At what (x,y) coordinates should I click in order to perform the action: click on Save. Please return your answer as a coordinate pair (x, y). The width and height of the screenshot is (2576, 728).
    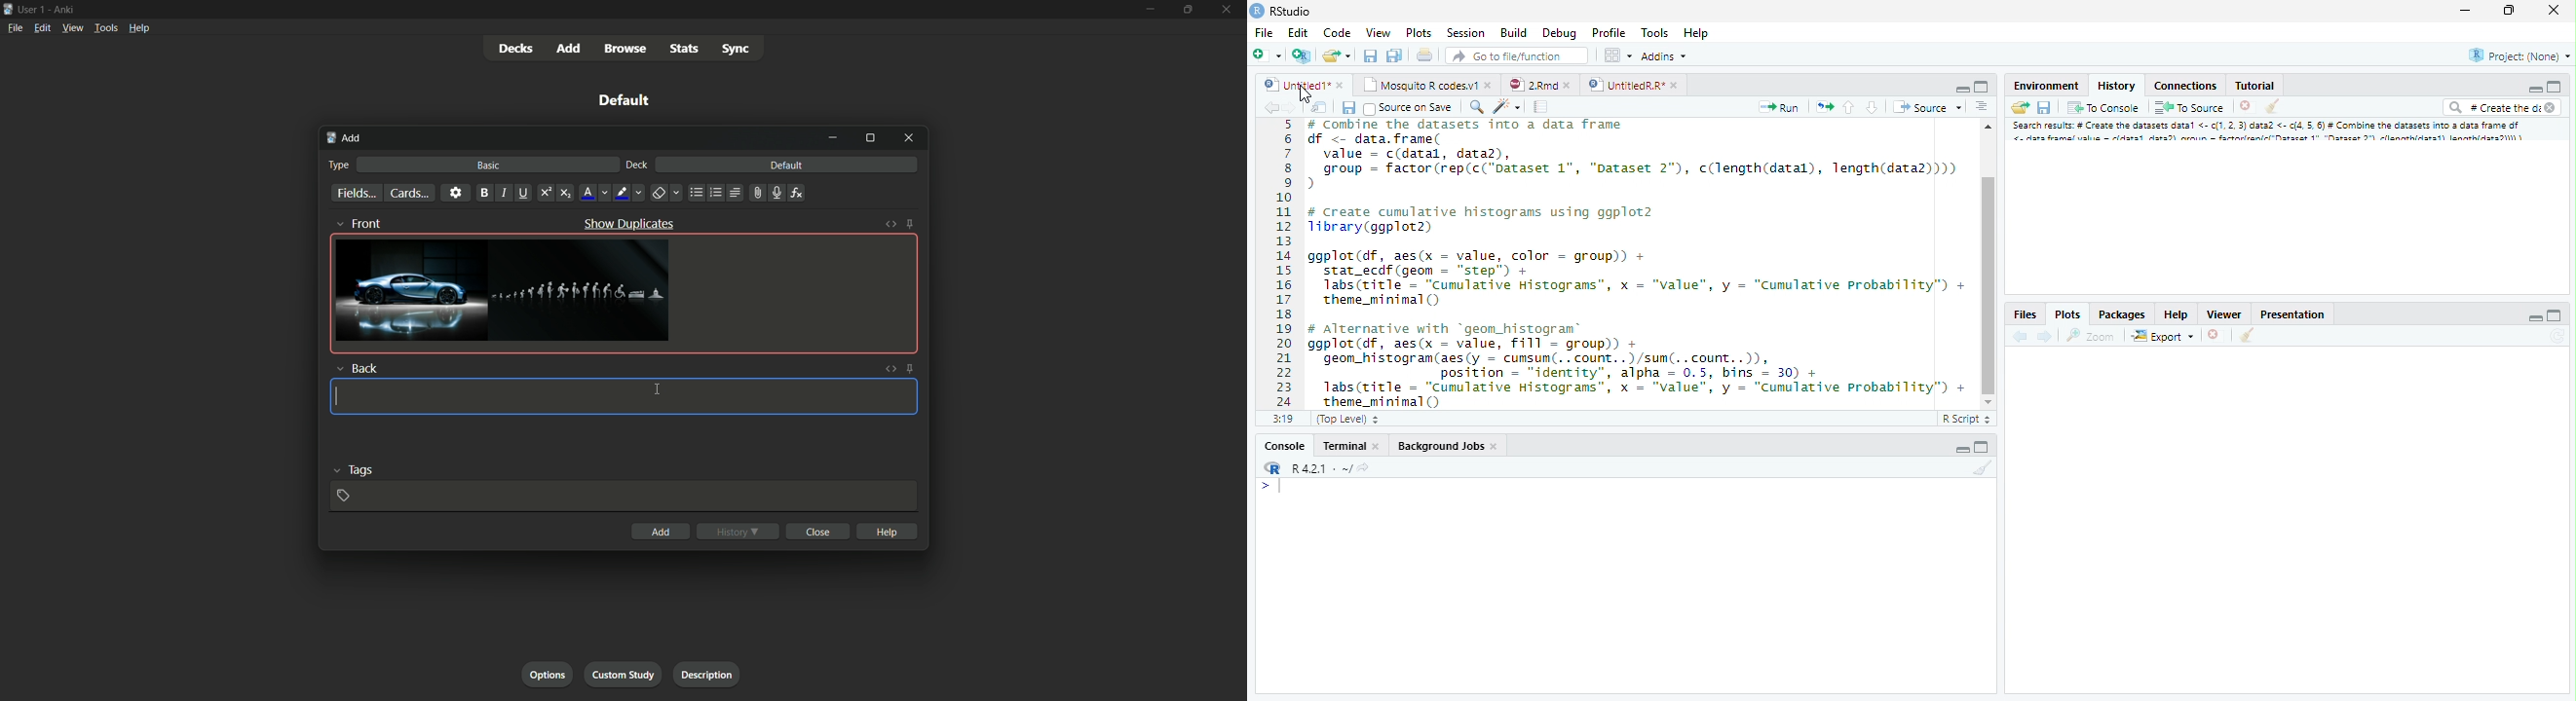
    Looking at the image, I should click on (1348, 108).